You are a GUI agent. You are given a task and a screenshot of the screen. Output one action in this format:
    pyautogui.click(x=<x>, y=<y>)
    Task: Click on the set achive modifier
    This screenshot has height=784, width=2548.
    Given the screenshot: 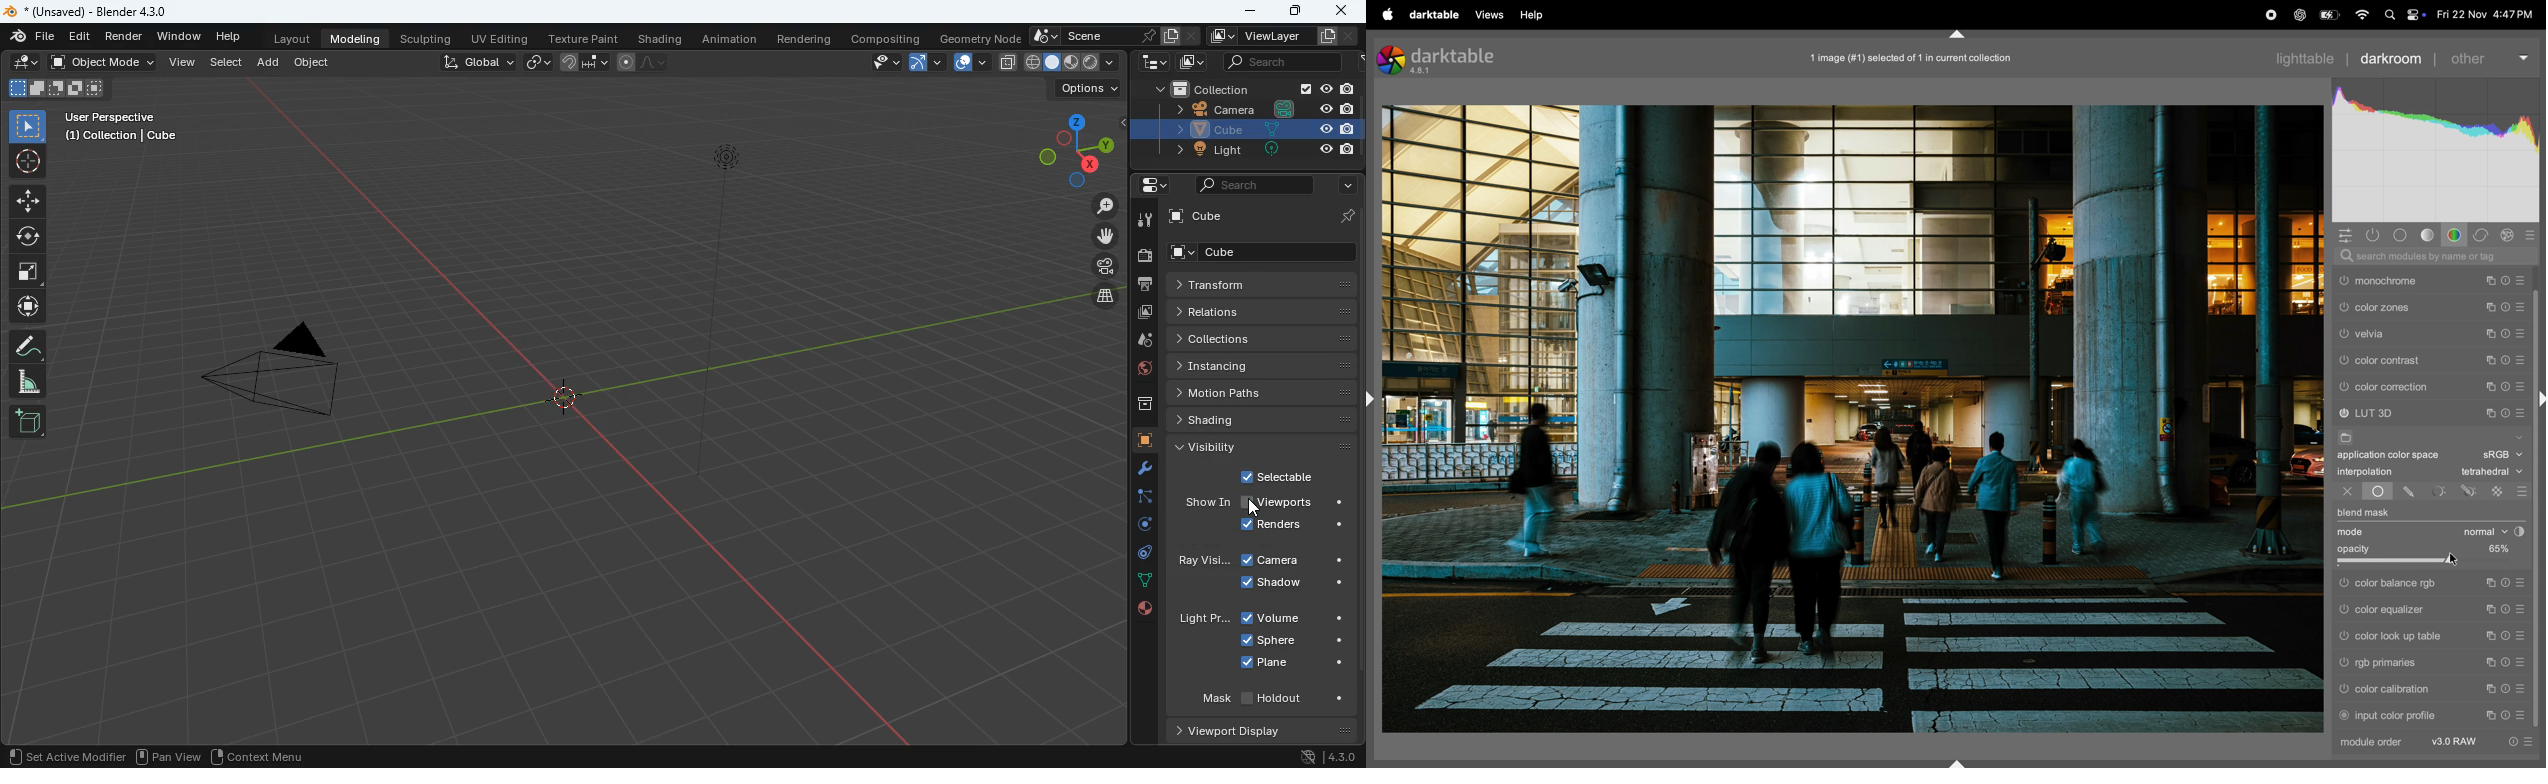 What is the action you would take?
    pyautogui.click(x=62, y=755)
    